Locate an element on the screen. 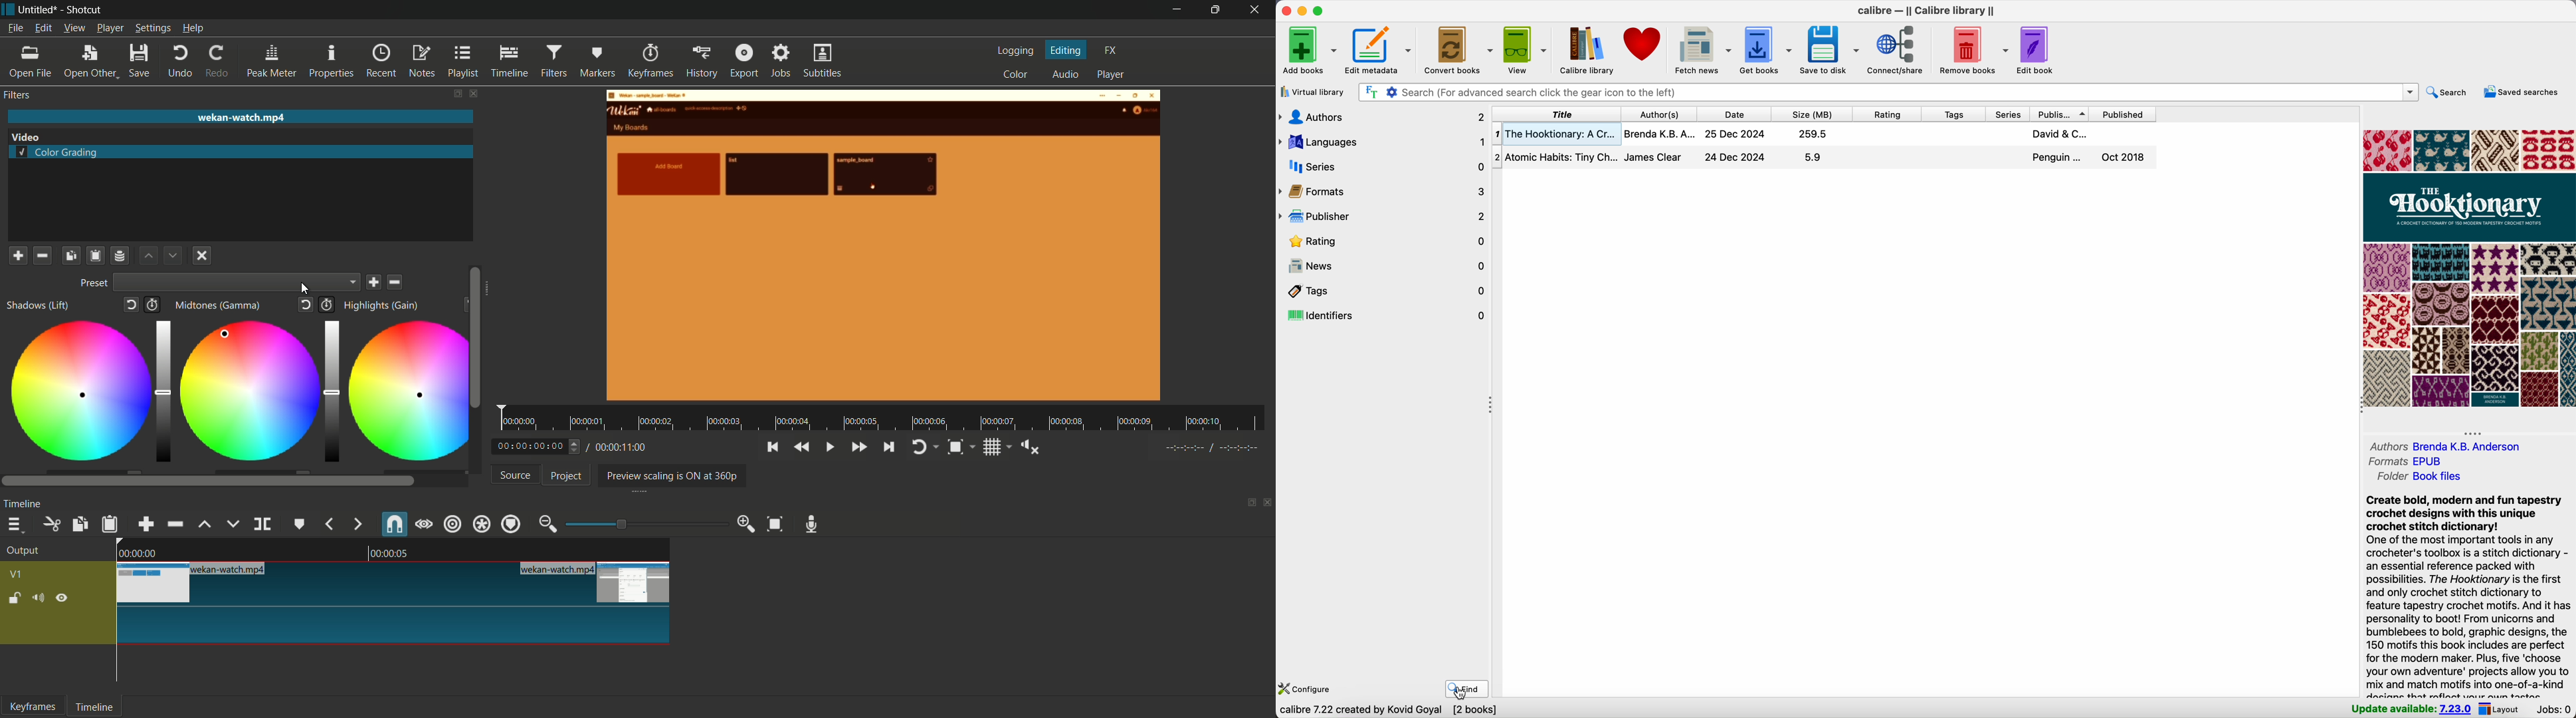 This screenshot has width=2576, height=728. size is located at coordinates (1811, 114).